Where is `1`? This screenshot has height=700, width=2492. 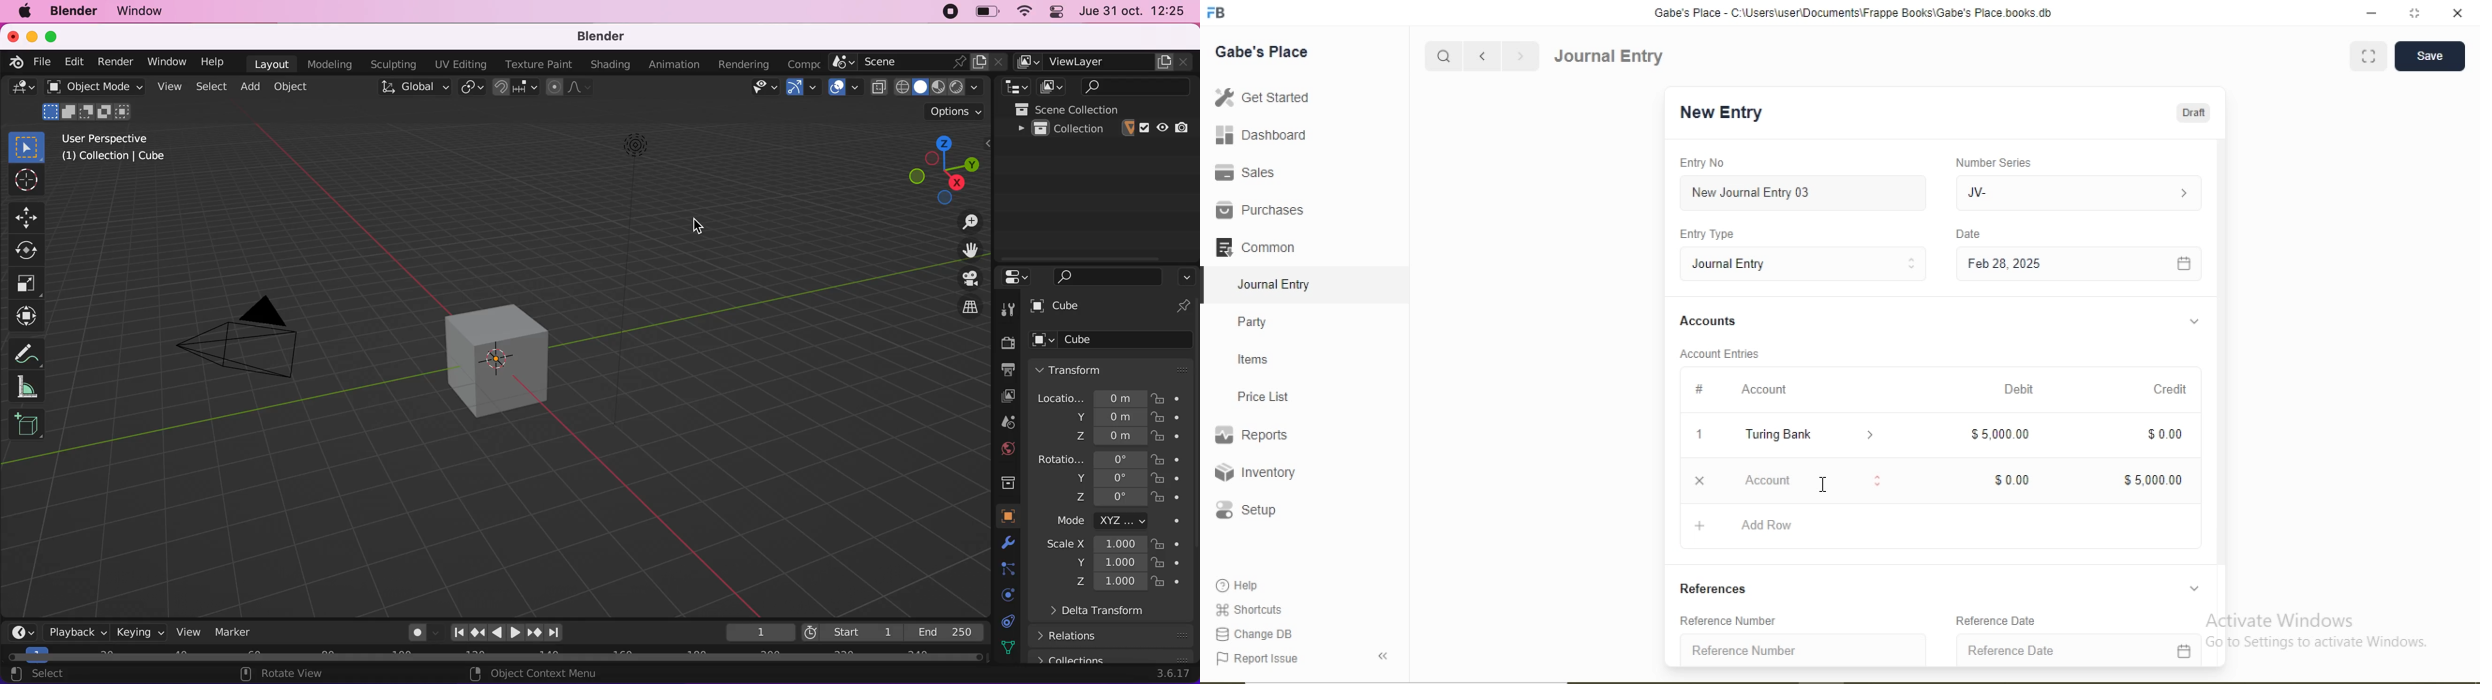 1 is located at coordinates (1699, 434).